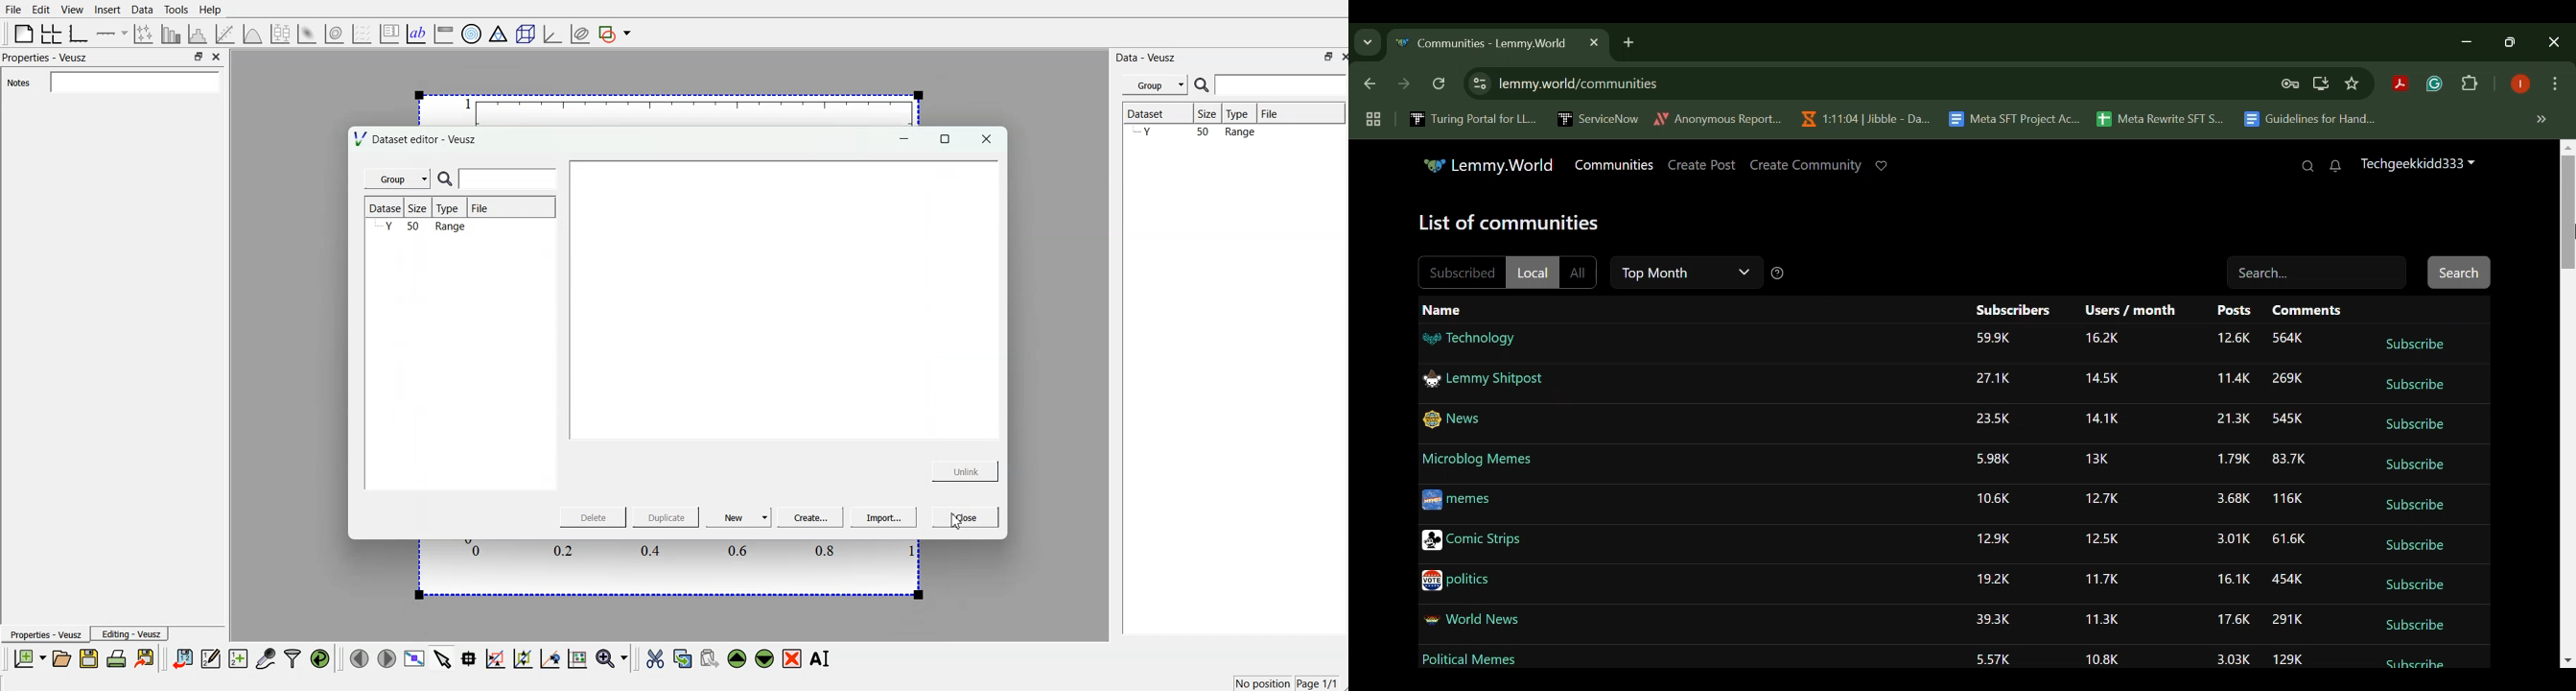  I want to click on Add an axis, so click(113, 32).